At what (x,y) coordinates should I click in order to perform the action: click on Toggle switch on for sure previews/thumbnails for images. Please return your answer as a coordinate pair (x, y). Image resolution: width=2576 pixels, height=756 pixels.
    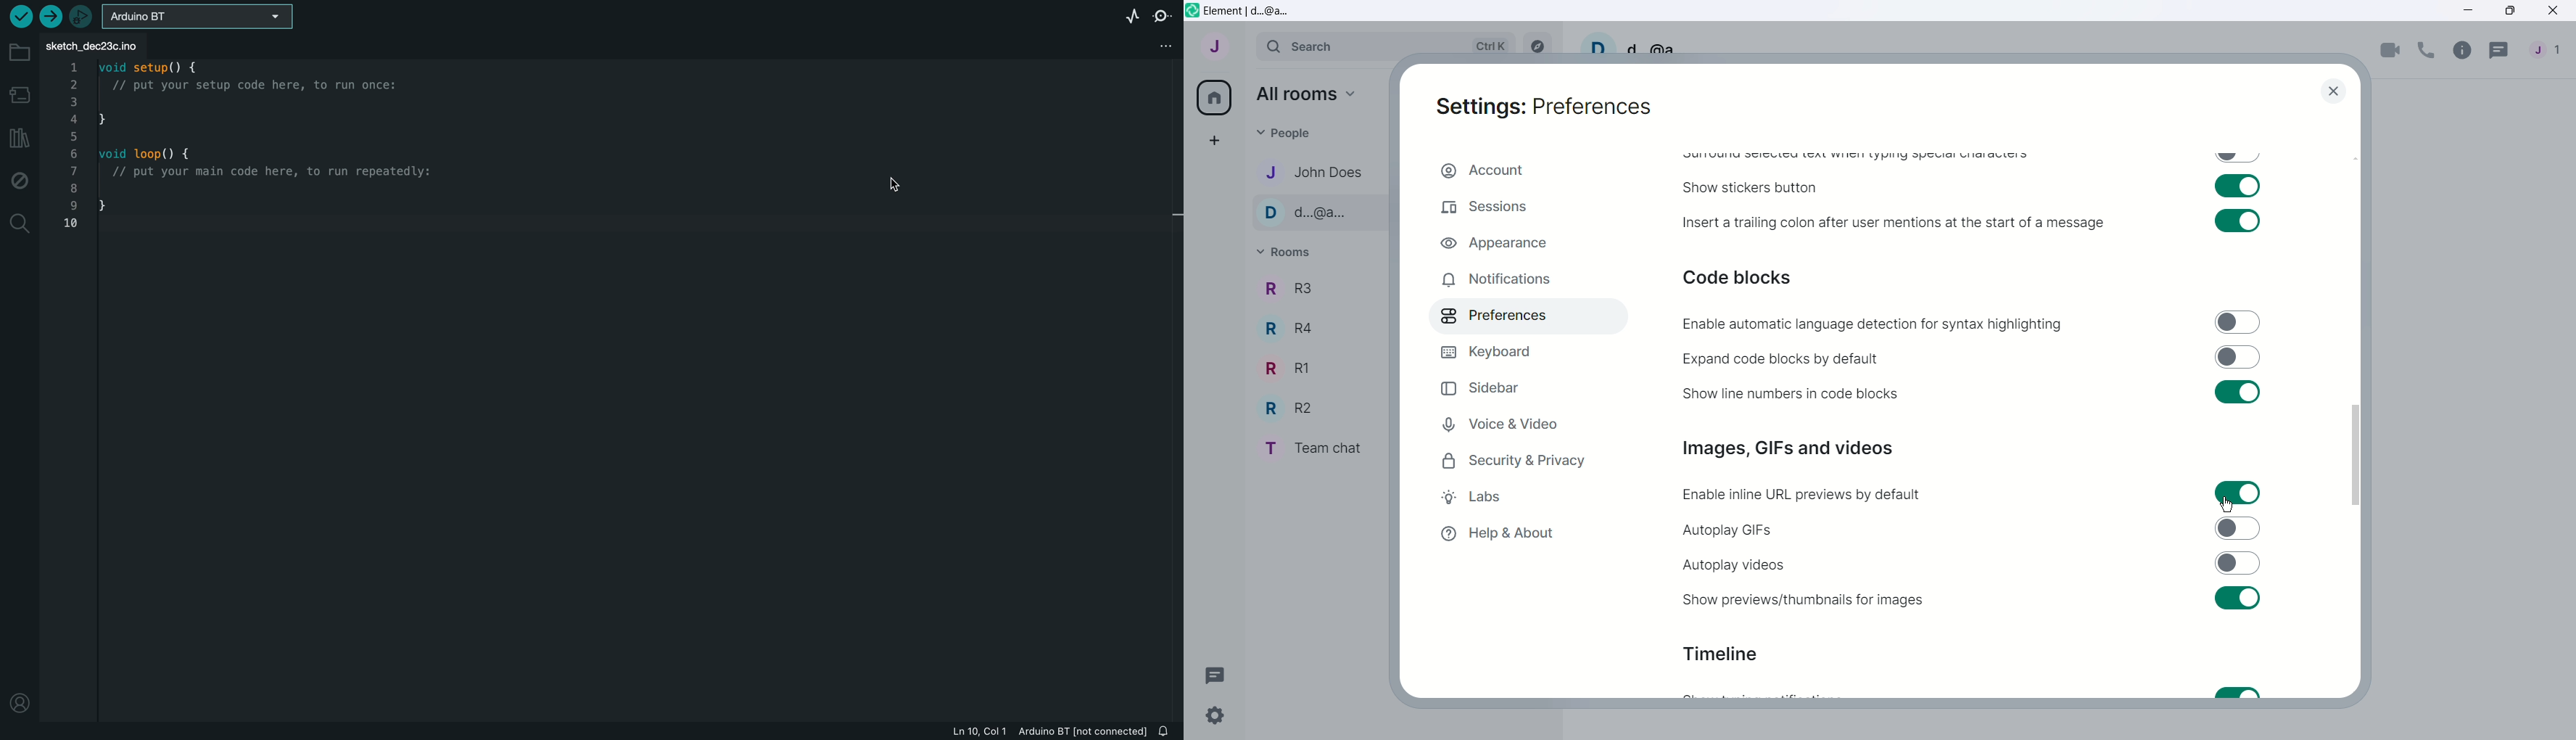
    Looking at the image, I should click on (2236, 598).